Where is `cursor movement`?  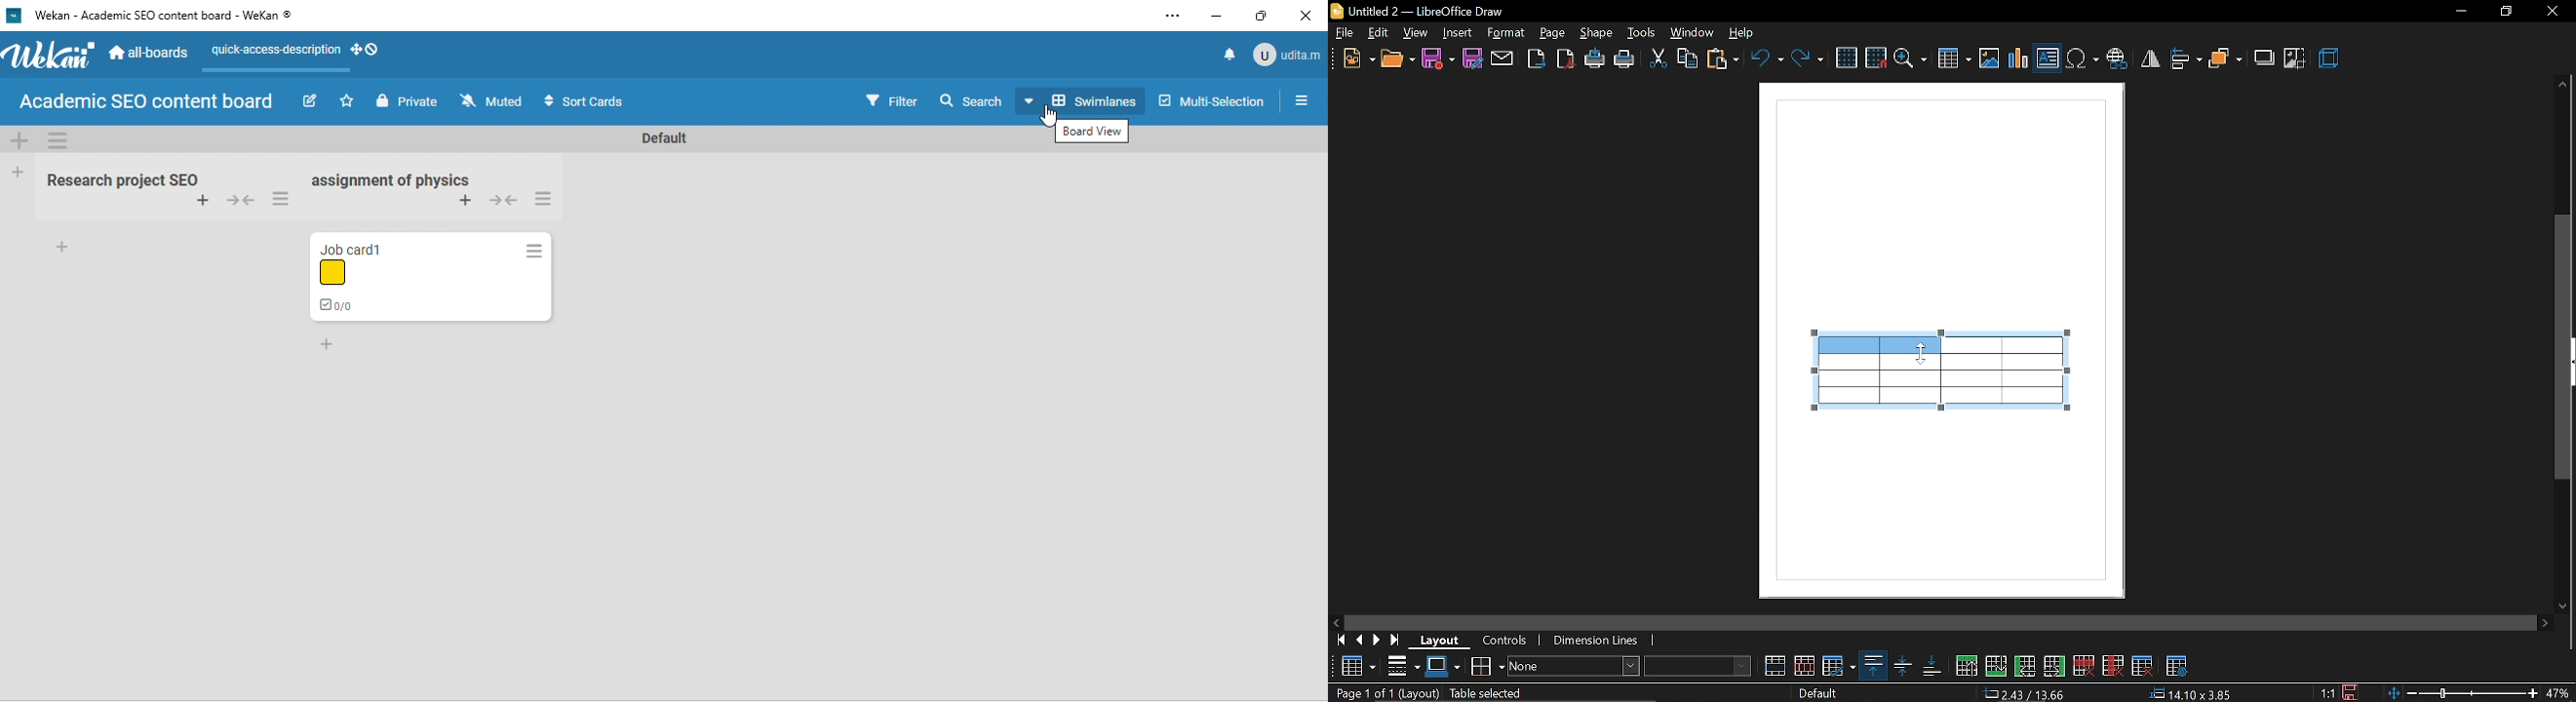 cursor movement is located at coordinates (1051, 116).